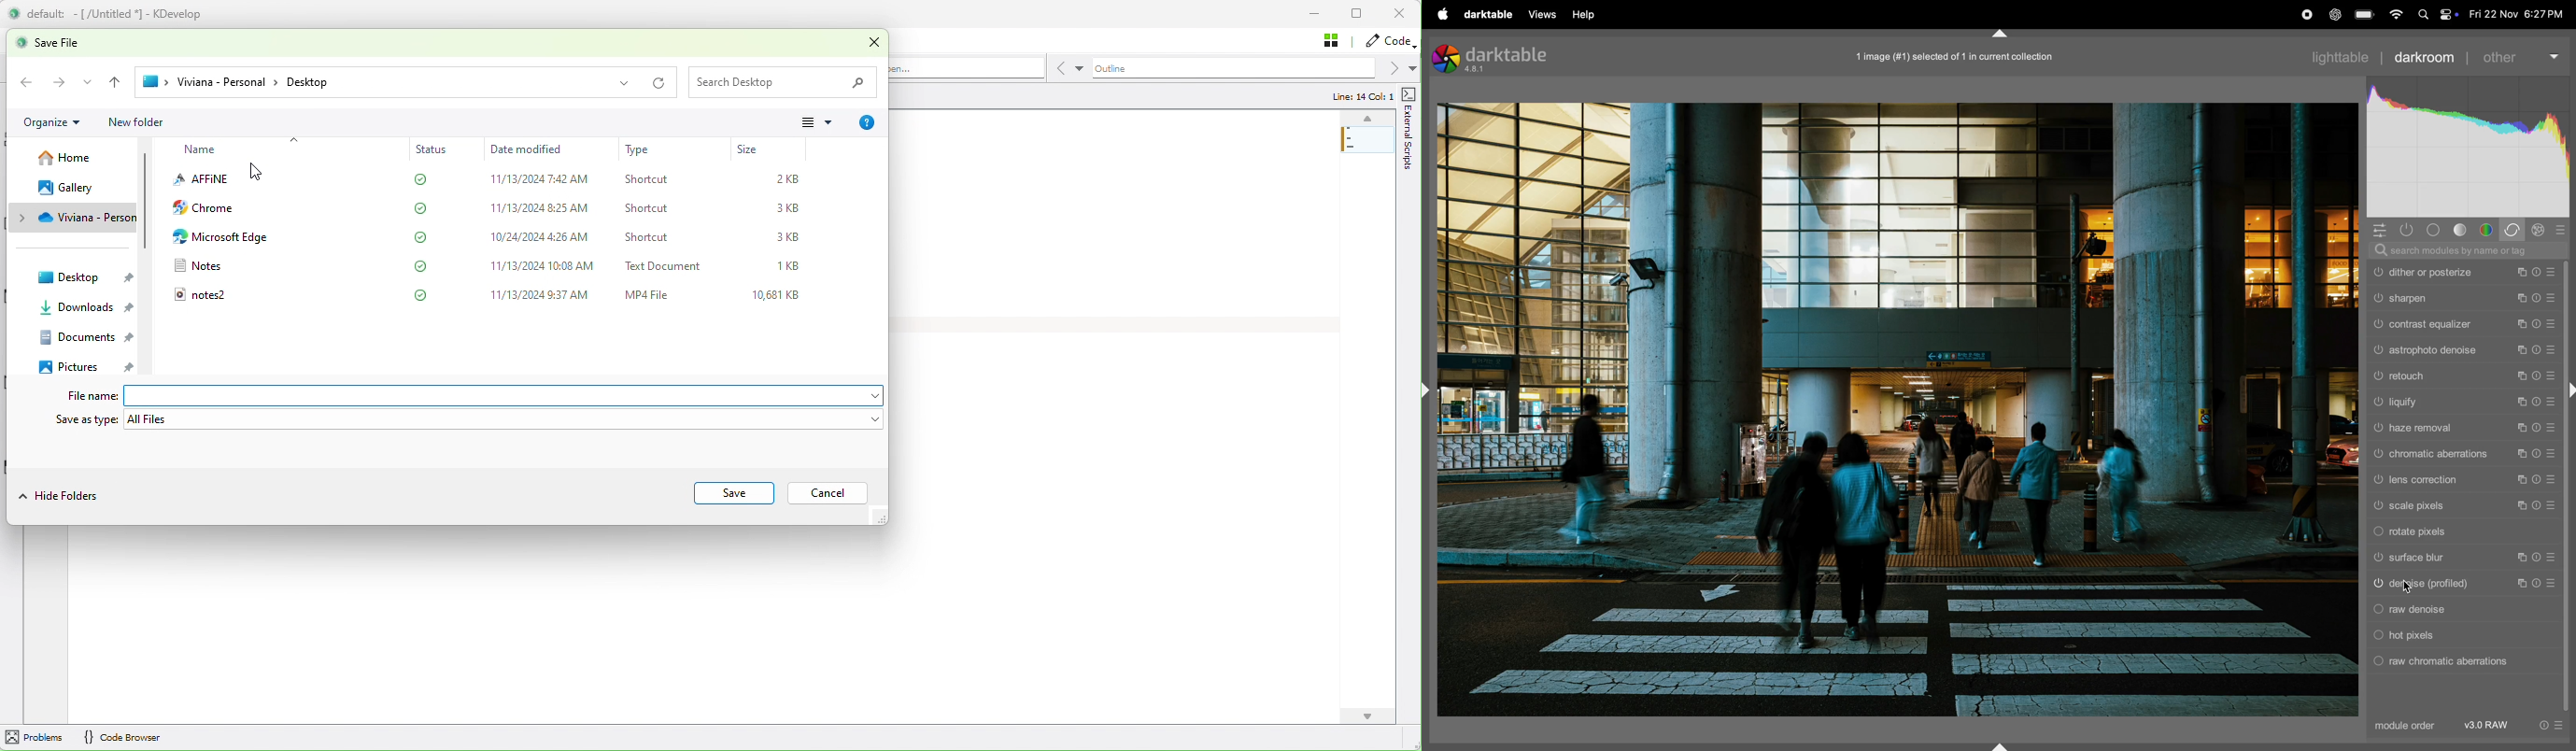 The image size is (2576, 756). Describe the element at coordinates (2336, 15) in the screenshot. I see `chatgpt` at that location.